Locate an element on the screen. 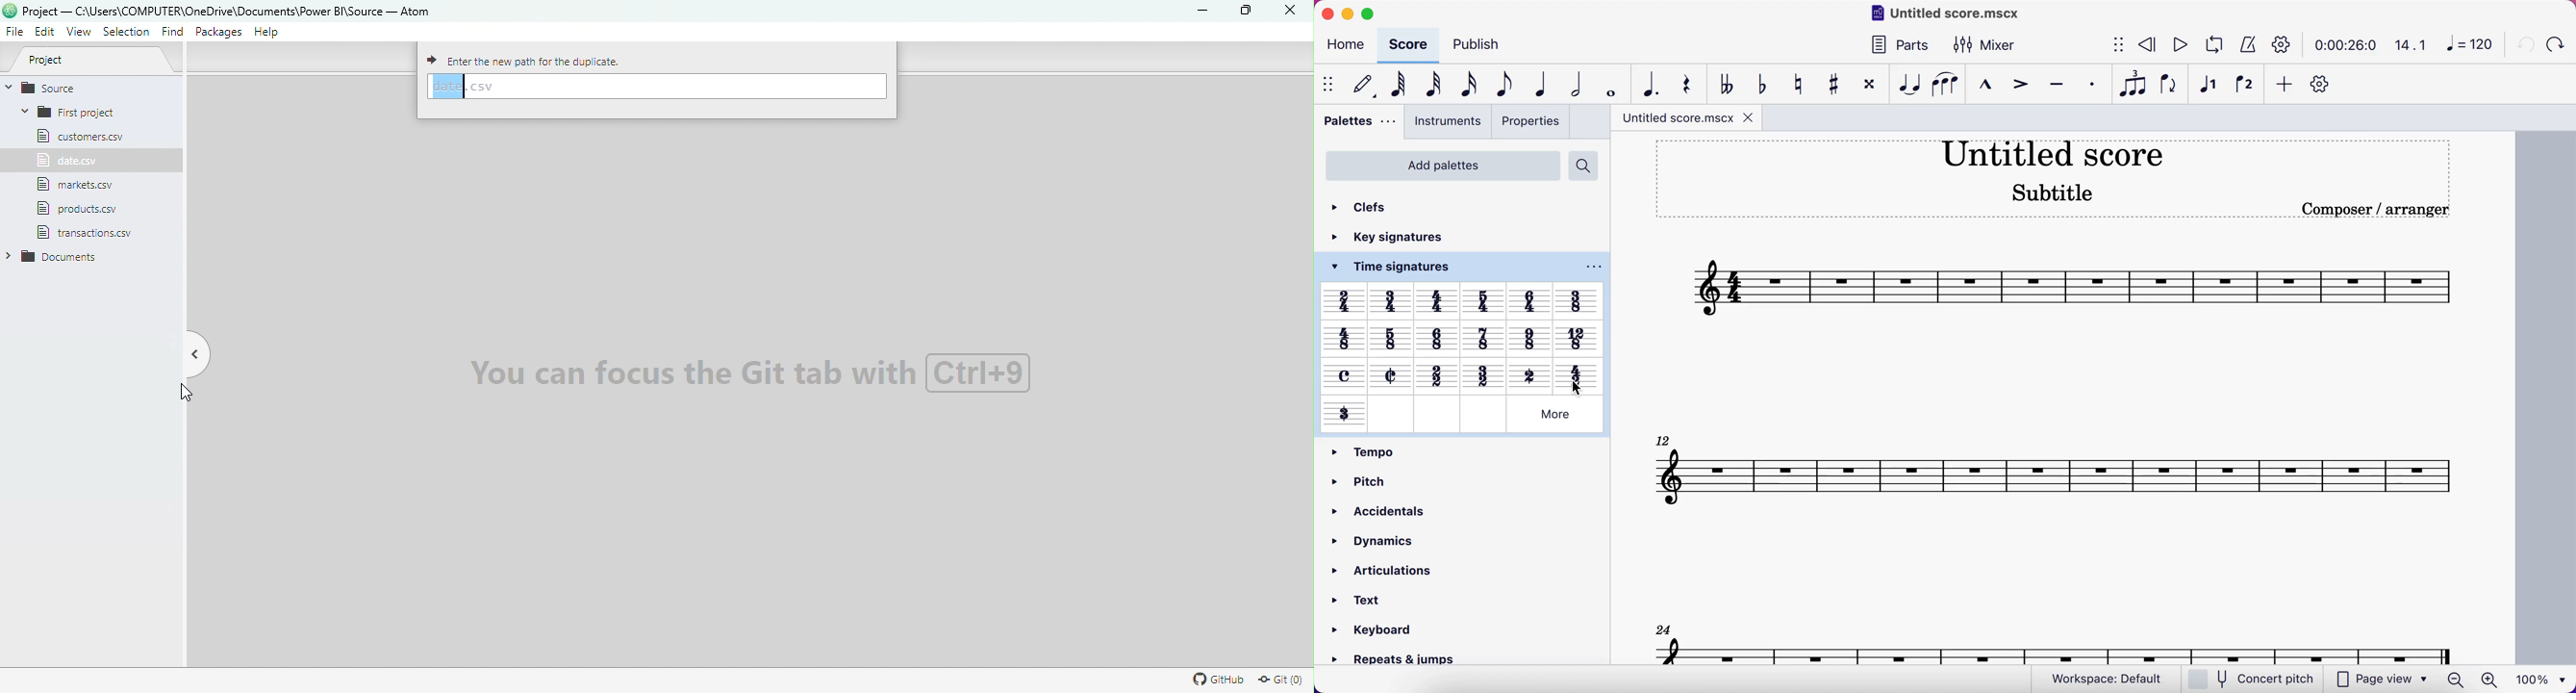 The image size is (2576, 700).  is located at coordinates (1438, 300).